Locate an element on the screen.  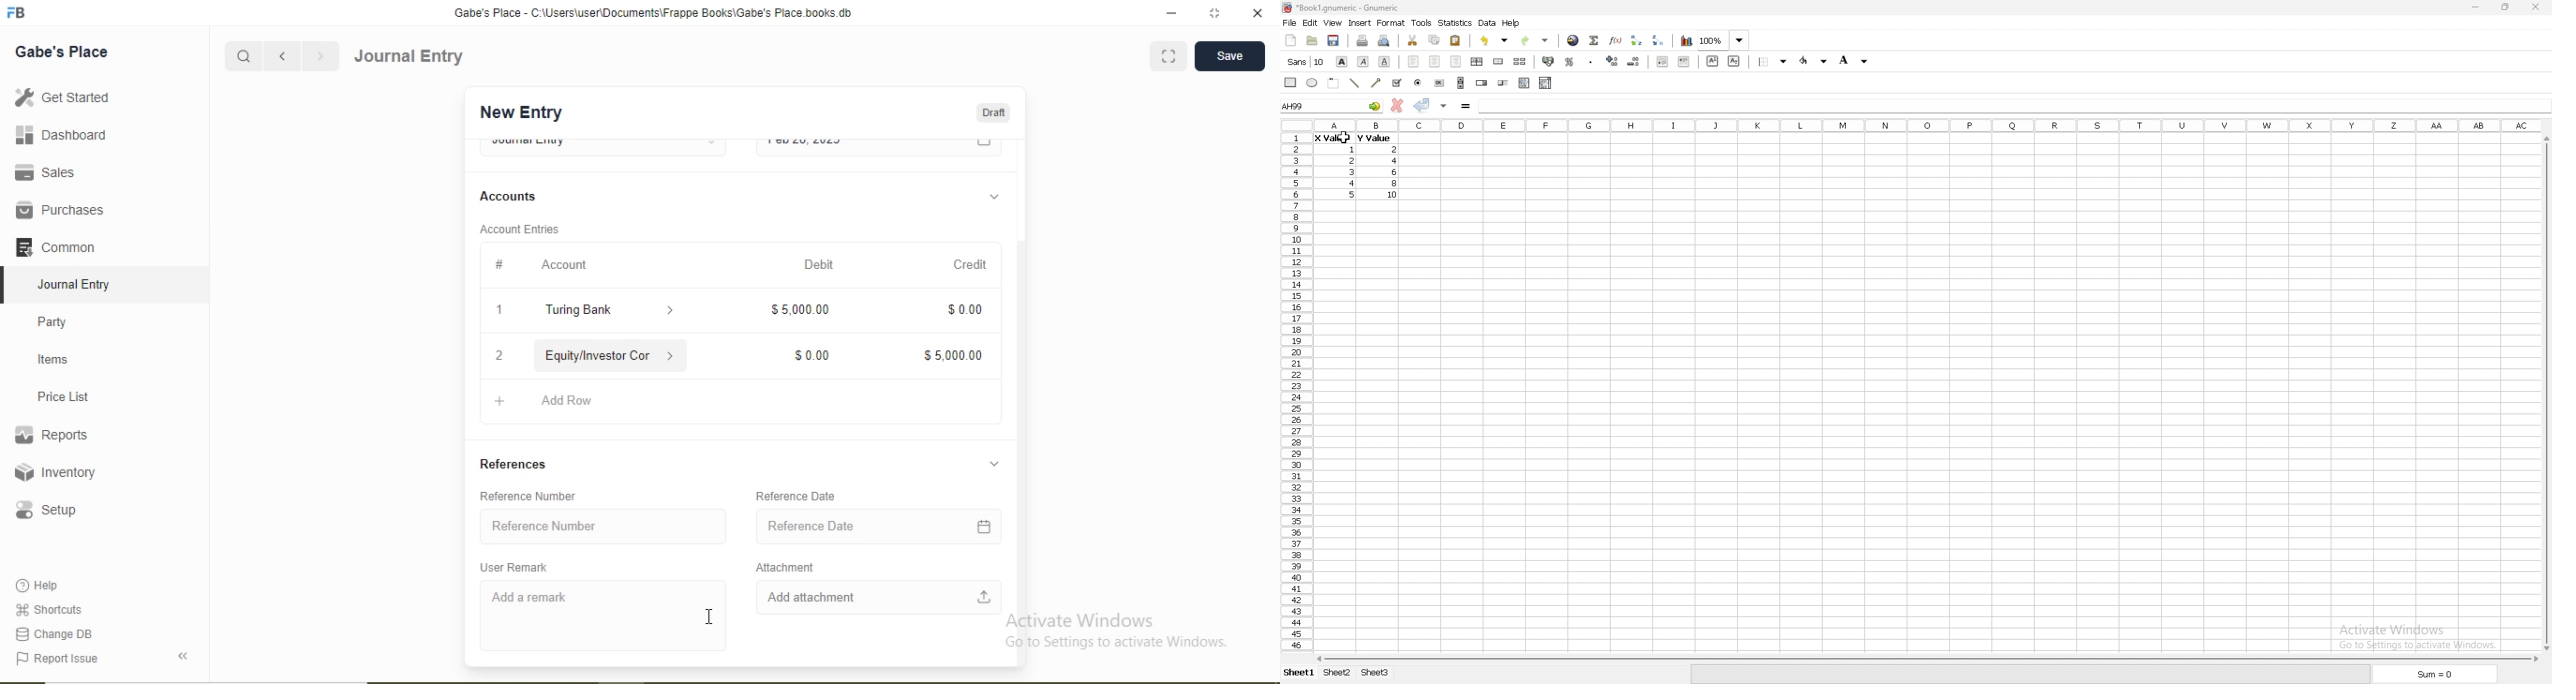
resize is located at coordinates (2507, 7).